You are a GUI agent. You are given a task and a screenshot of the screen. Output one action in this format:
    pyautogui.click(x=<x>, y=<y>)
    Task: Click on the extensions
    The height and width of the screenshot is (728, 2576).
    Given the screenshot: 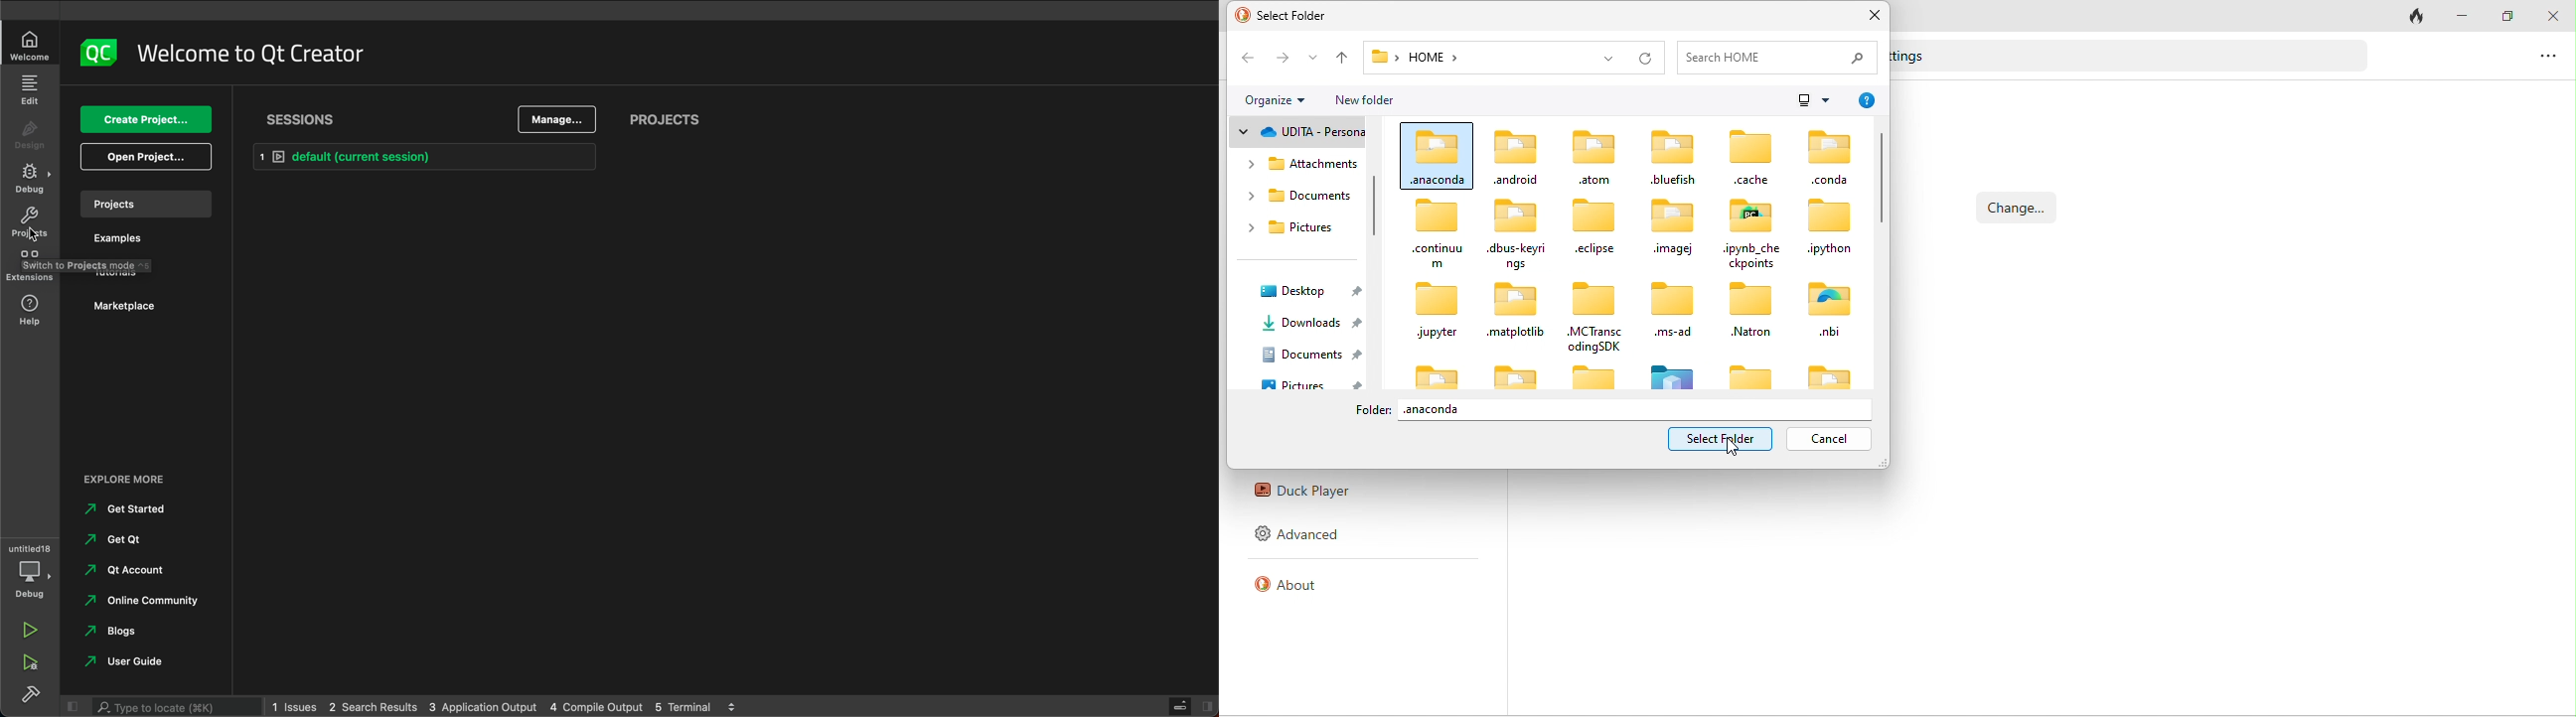 What is the action you would take?
    pyautogui.click(x=31, y=267)
    